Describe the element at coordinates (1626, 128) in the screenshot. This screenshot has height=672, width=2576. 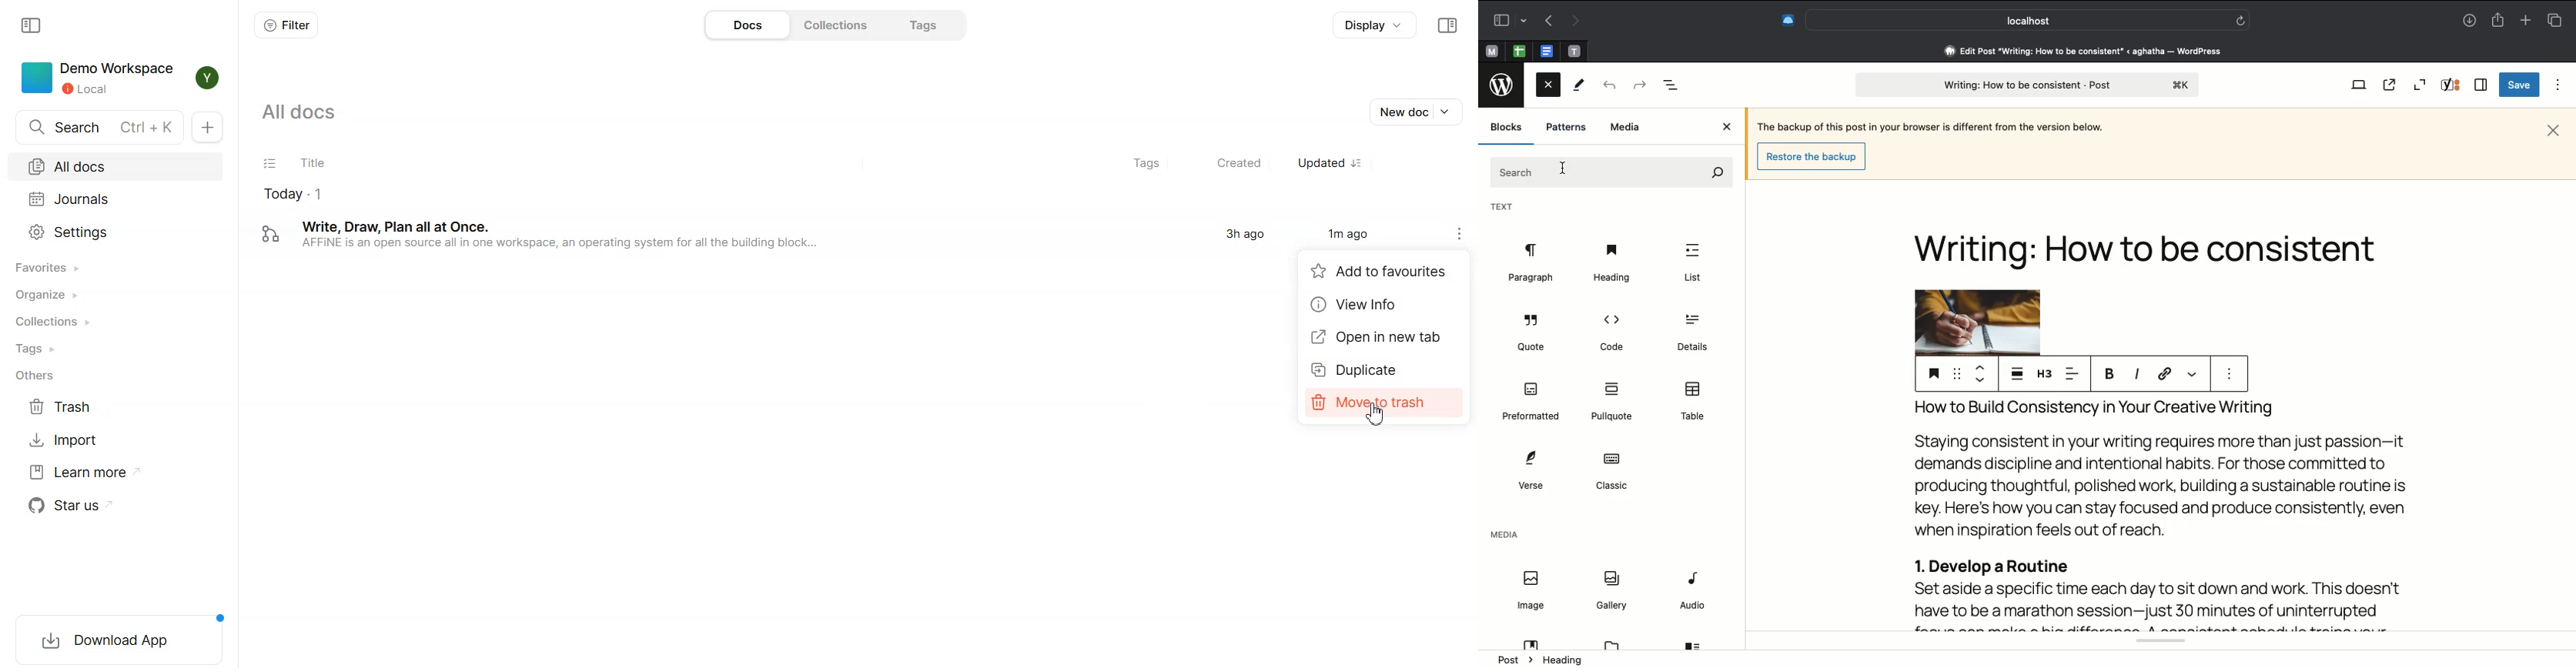
I see `Media` at that location.